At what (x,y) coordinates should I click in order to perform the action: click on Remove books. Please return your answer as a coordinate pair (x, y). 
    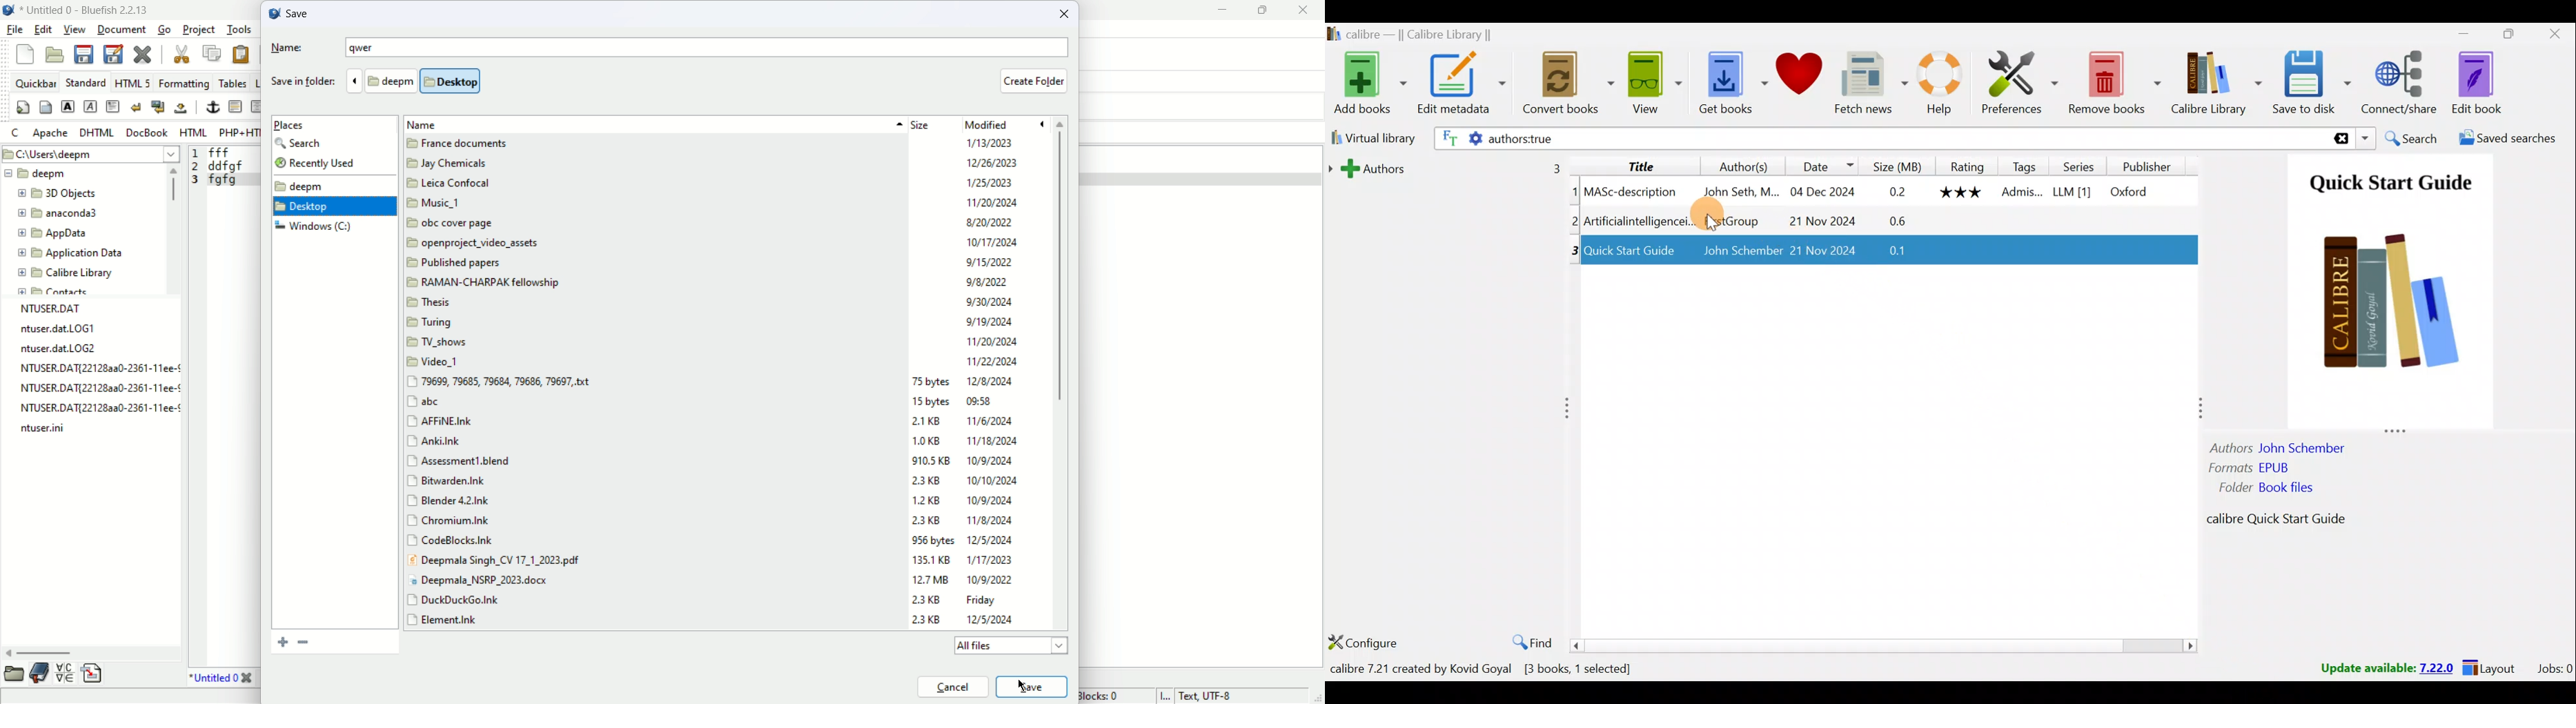
    Looking at the image, I should click on (2113, 83).